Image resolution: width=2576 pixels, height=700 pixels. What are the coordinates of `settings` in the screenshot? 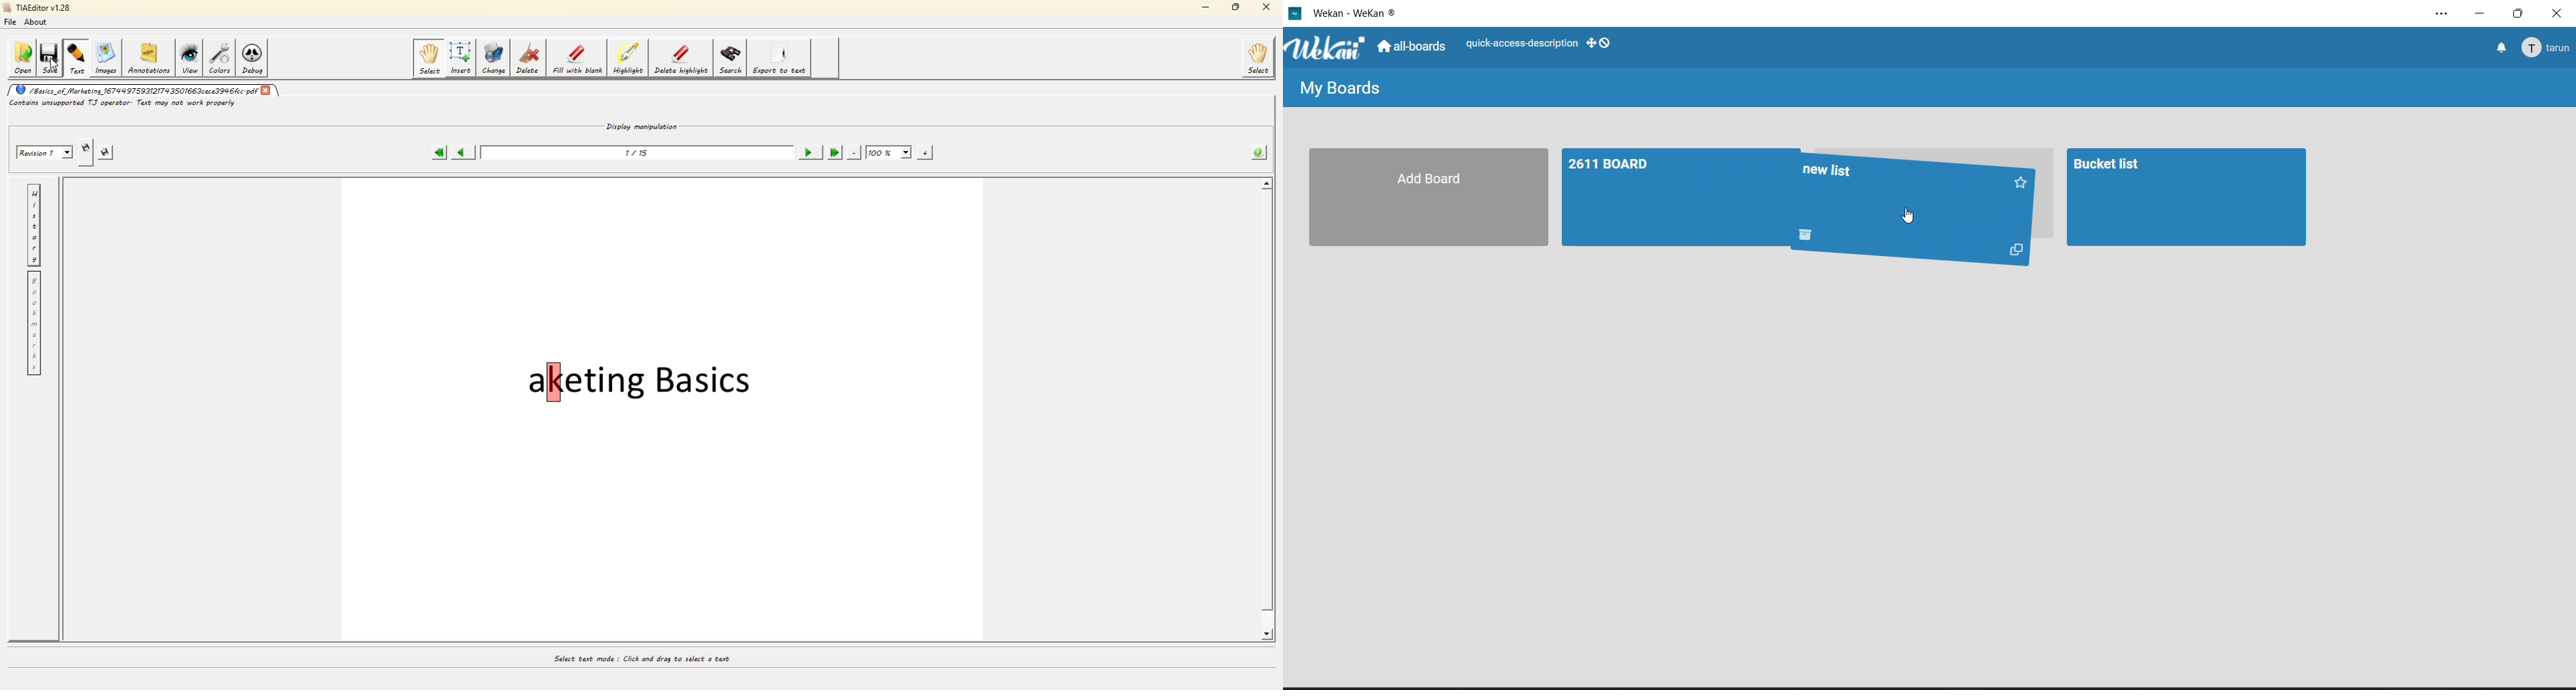 It's located at (2445, 14).